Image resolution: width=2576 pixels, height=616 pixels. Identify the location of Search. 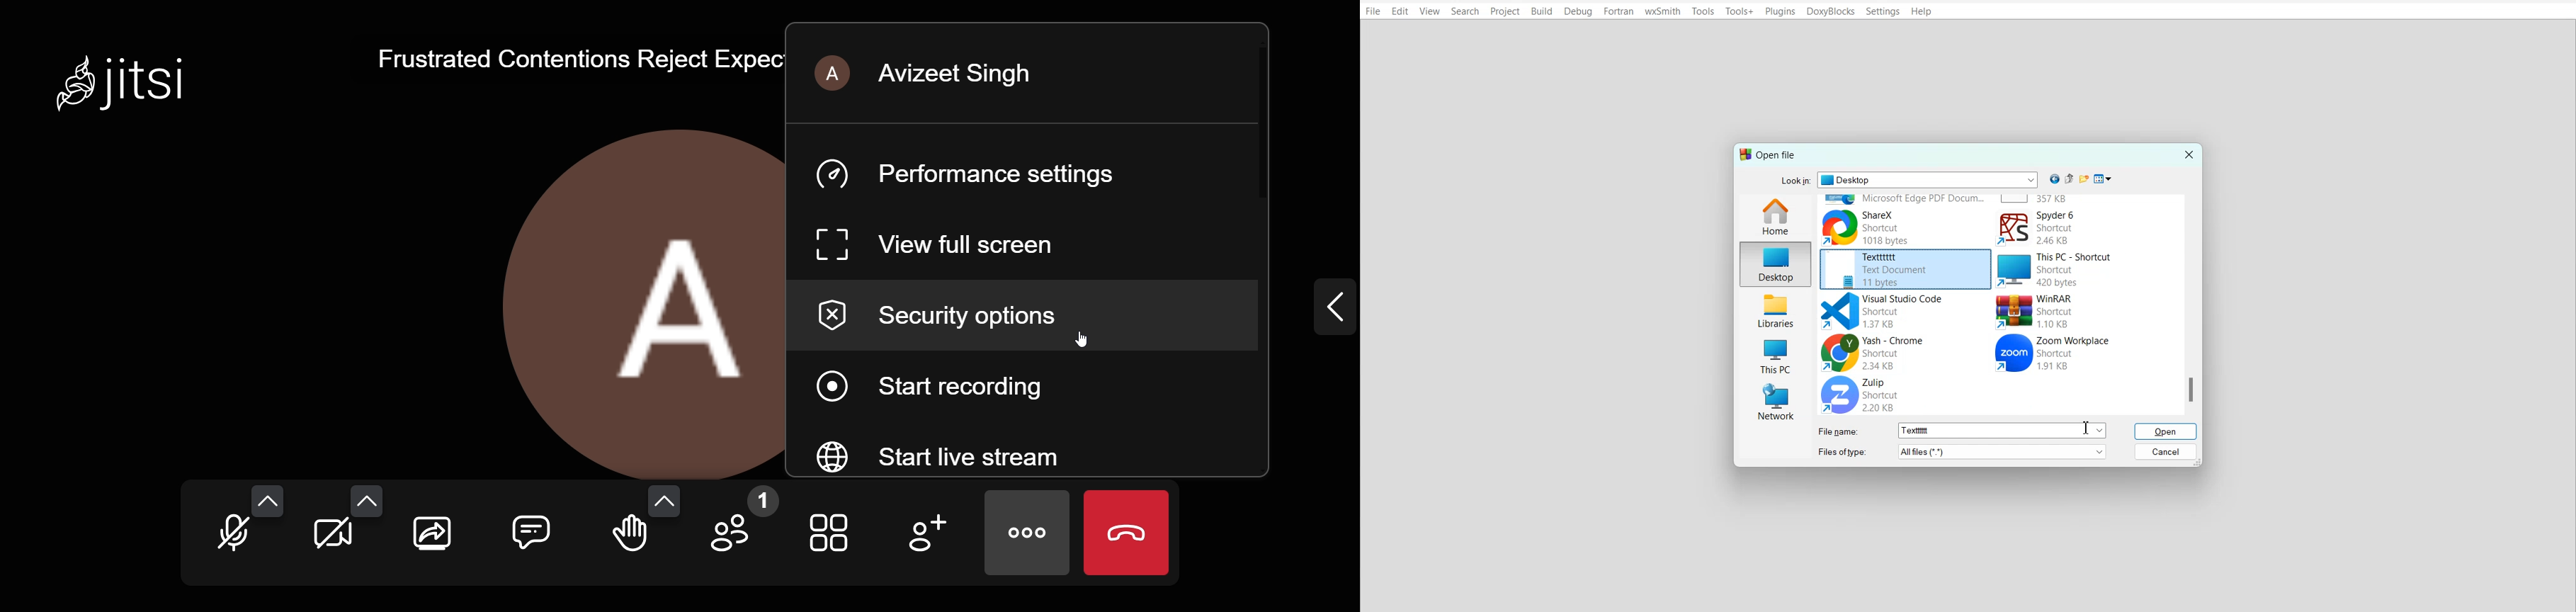
(1466, 11).